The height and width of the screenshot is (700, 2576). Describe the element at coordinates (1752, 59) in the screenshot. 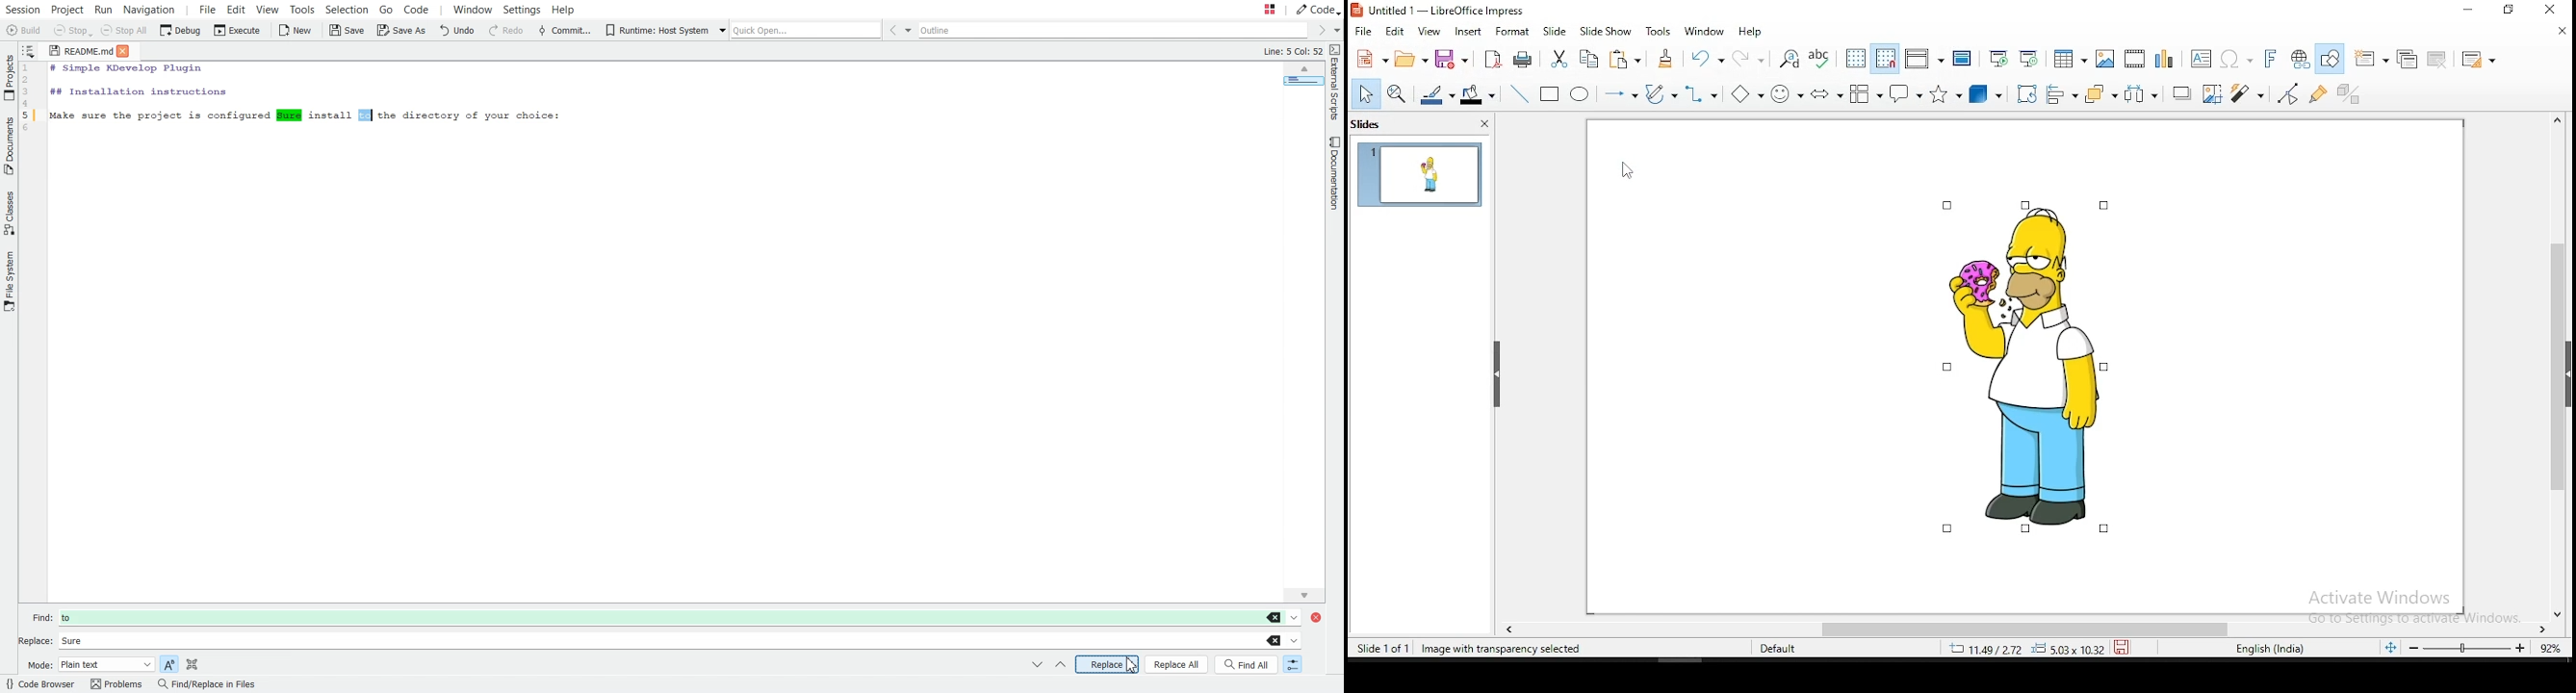

I see `redo` at that location.